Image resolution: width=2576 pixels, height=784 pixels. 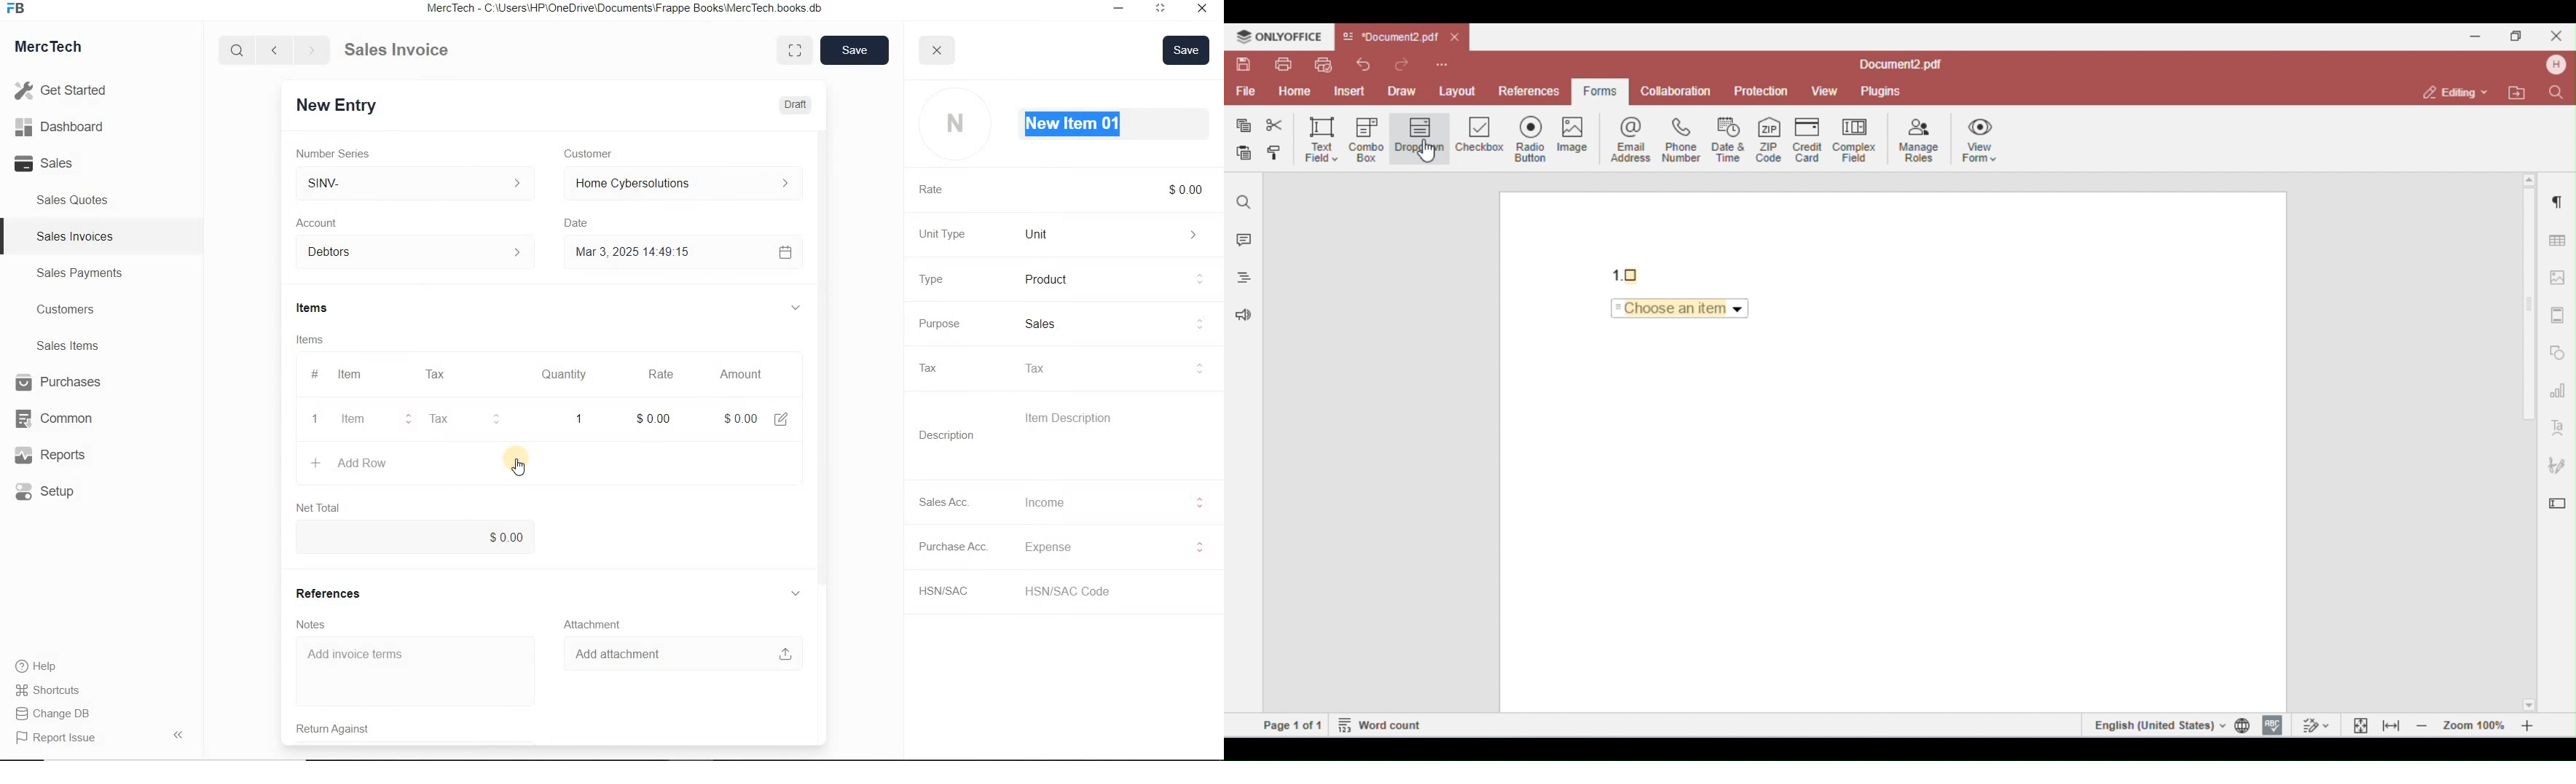 I want to click on Search, so click(x=238, y=50).